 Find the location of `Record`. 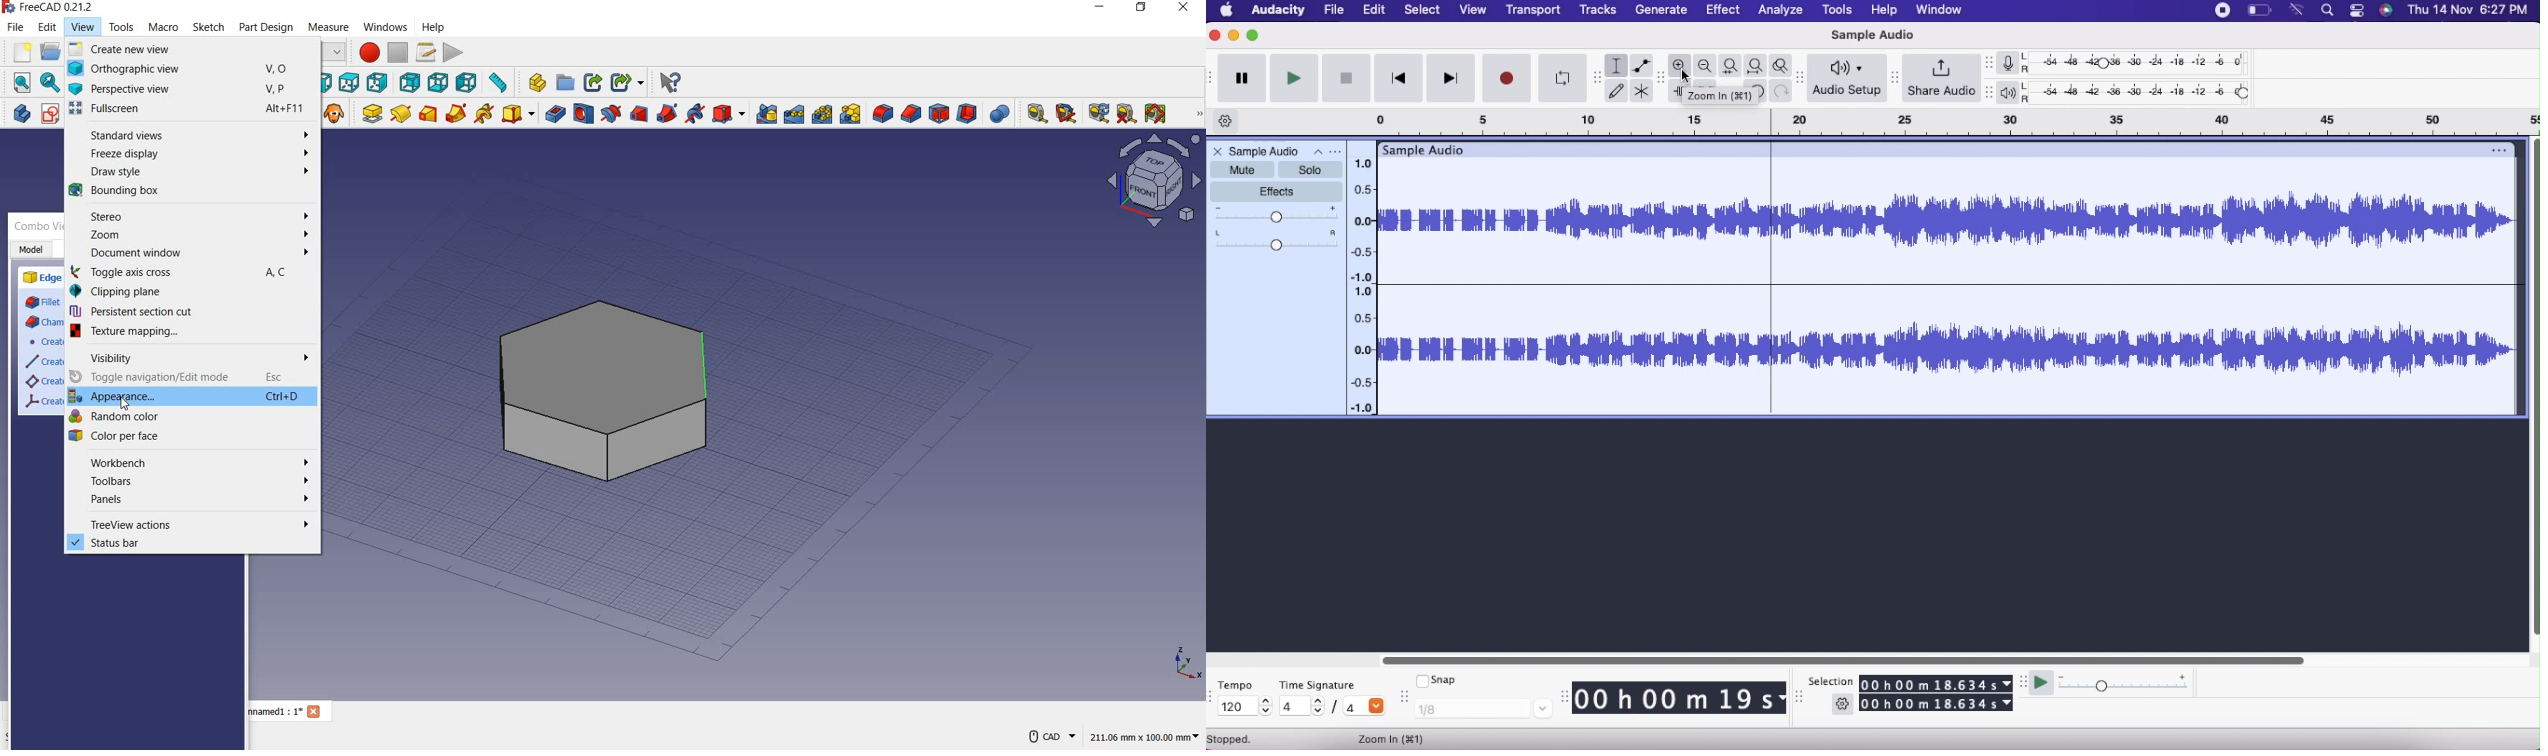

Record is located at coordinates (2221, 12).